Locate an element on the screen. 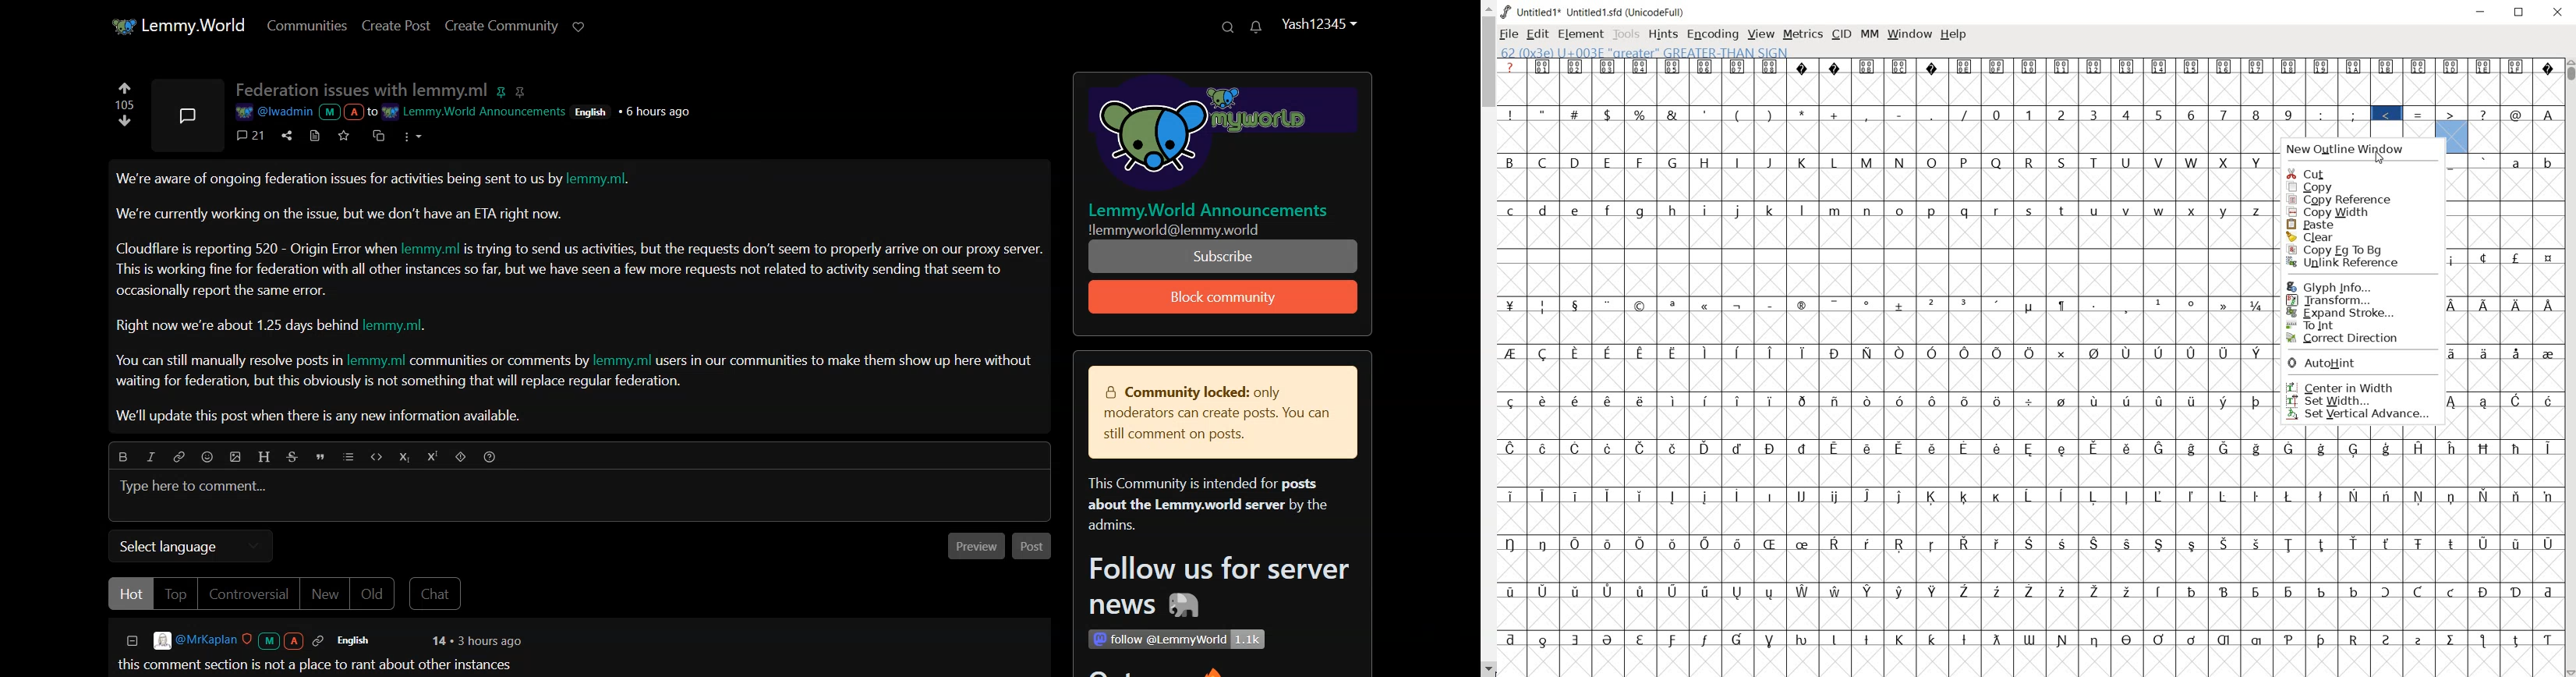  Create Post is located at coordinates (396, 23).